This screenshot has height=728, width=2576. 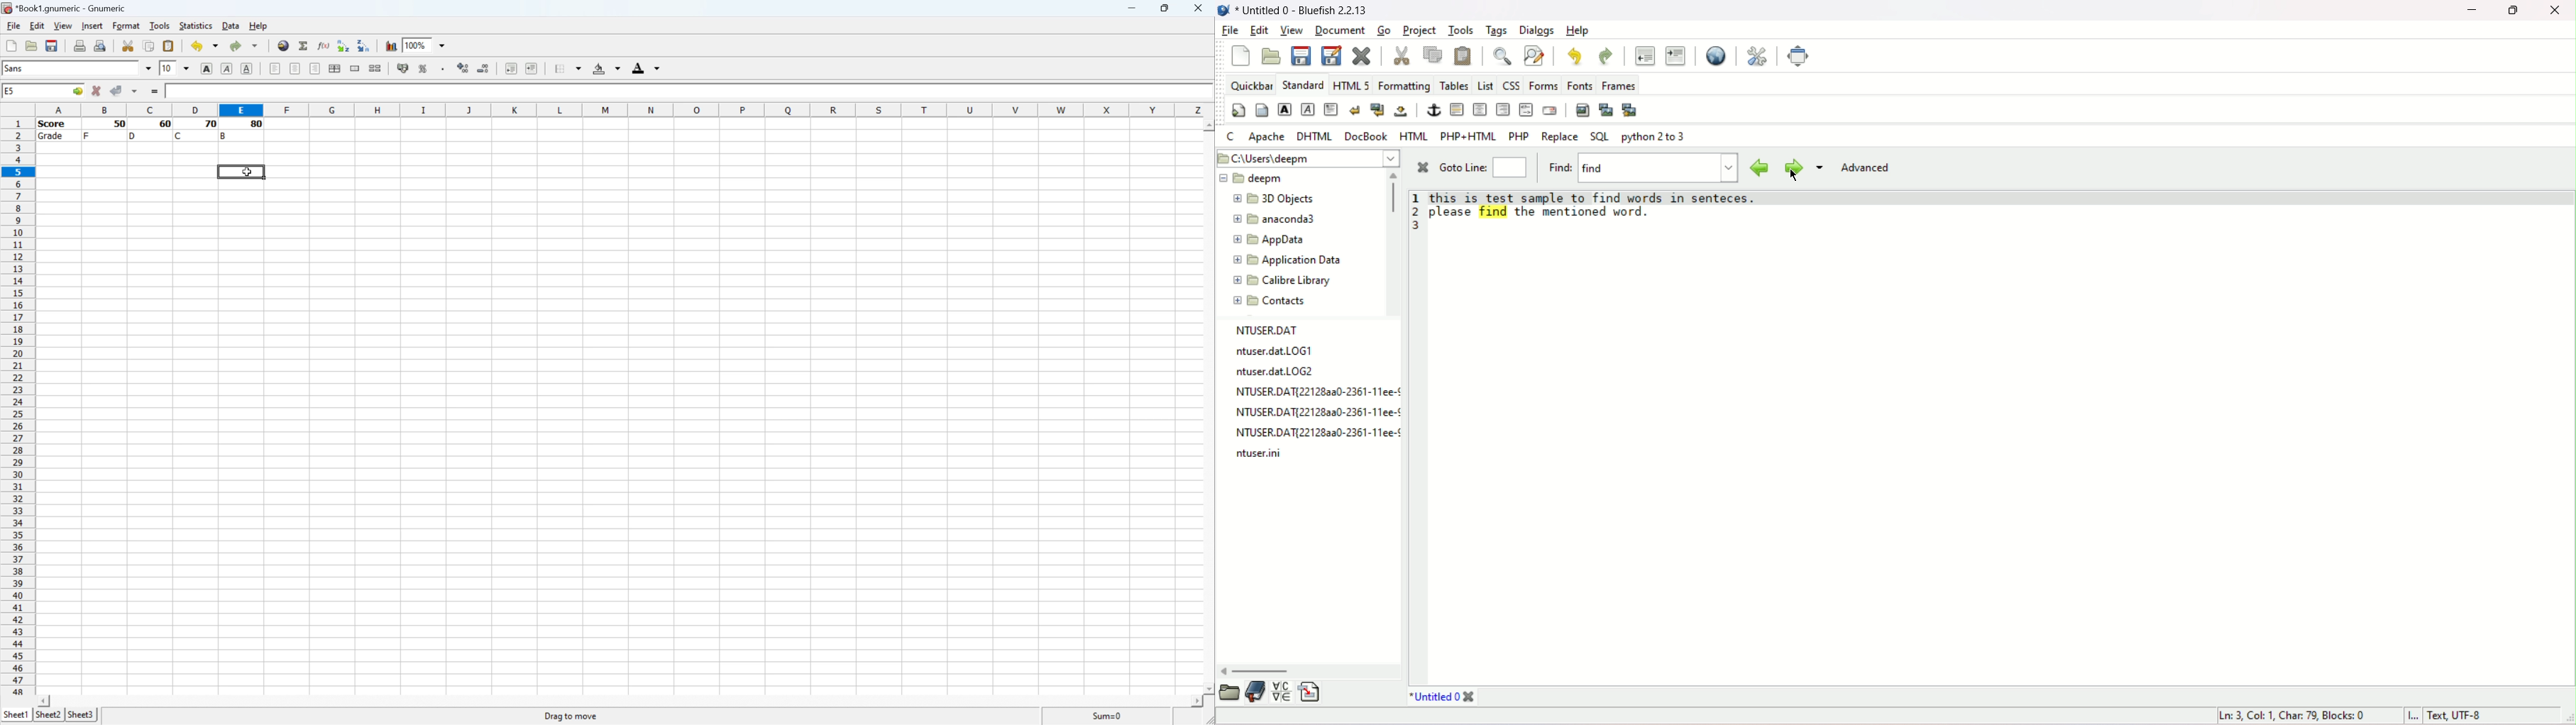 What do you see at coordinates (390, 44) in the screenshot?
I see `Insert Chart` at bounding box center [390, 44].